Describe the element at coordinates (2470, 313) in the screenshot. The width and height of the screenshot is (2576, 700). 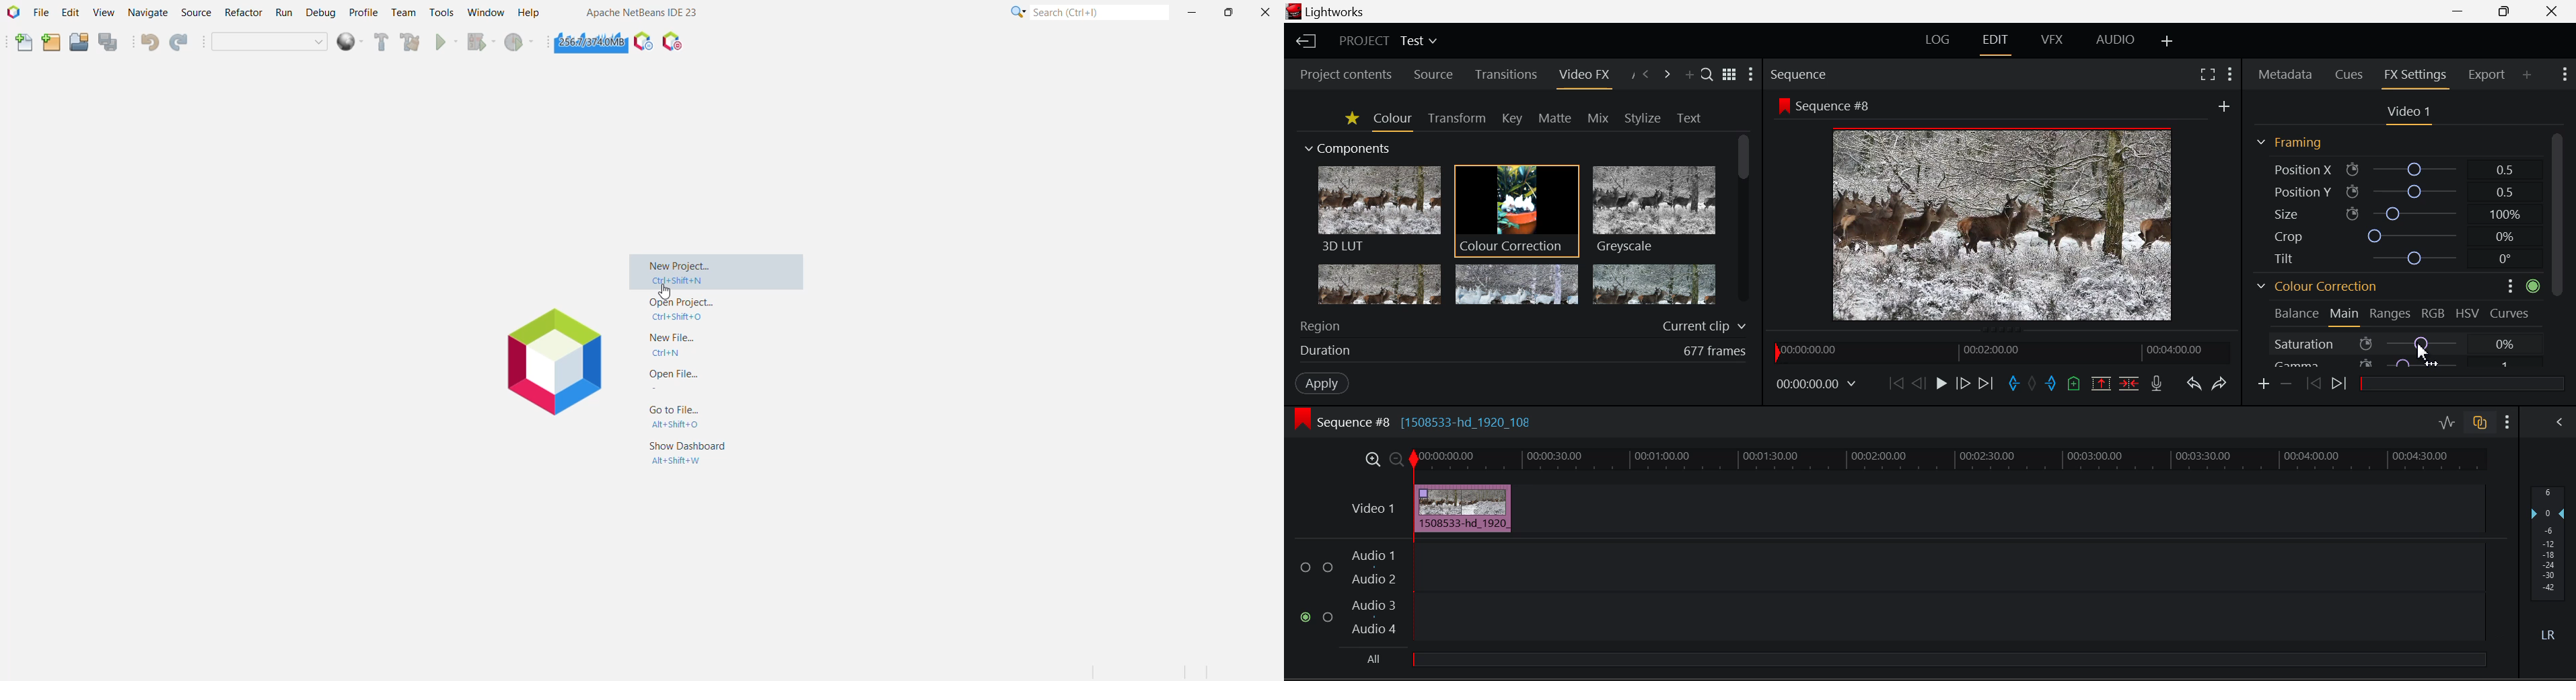
I see `HSV` at that location.